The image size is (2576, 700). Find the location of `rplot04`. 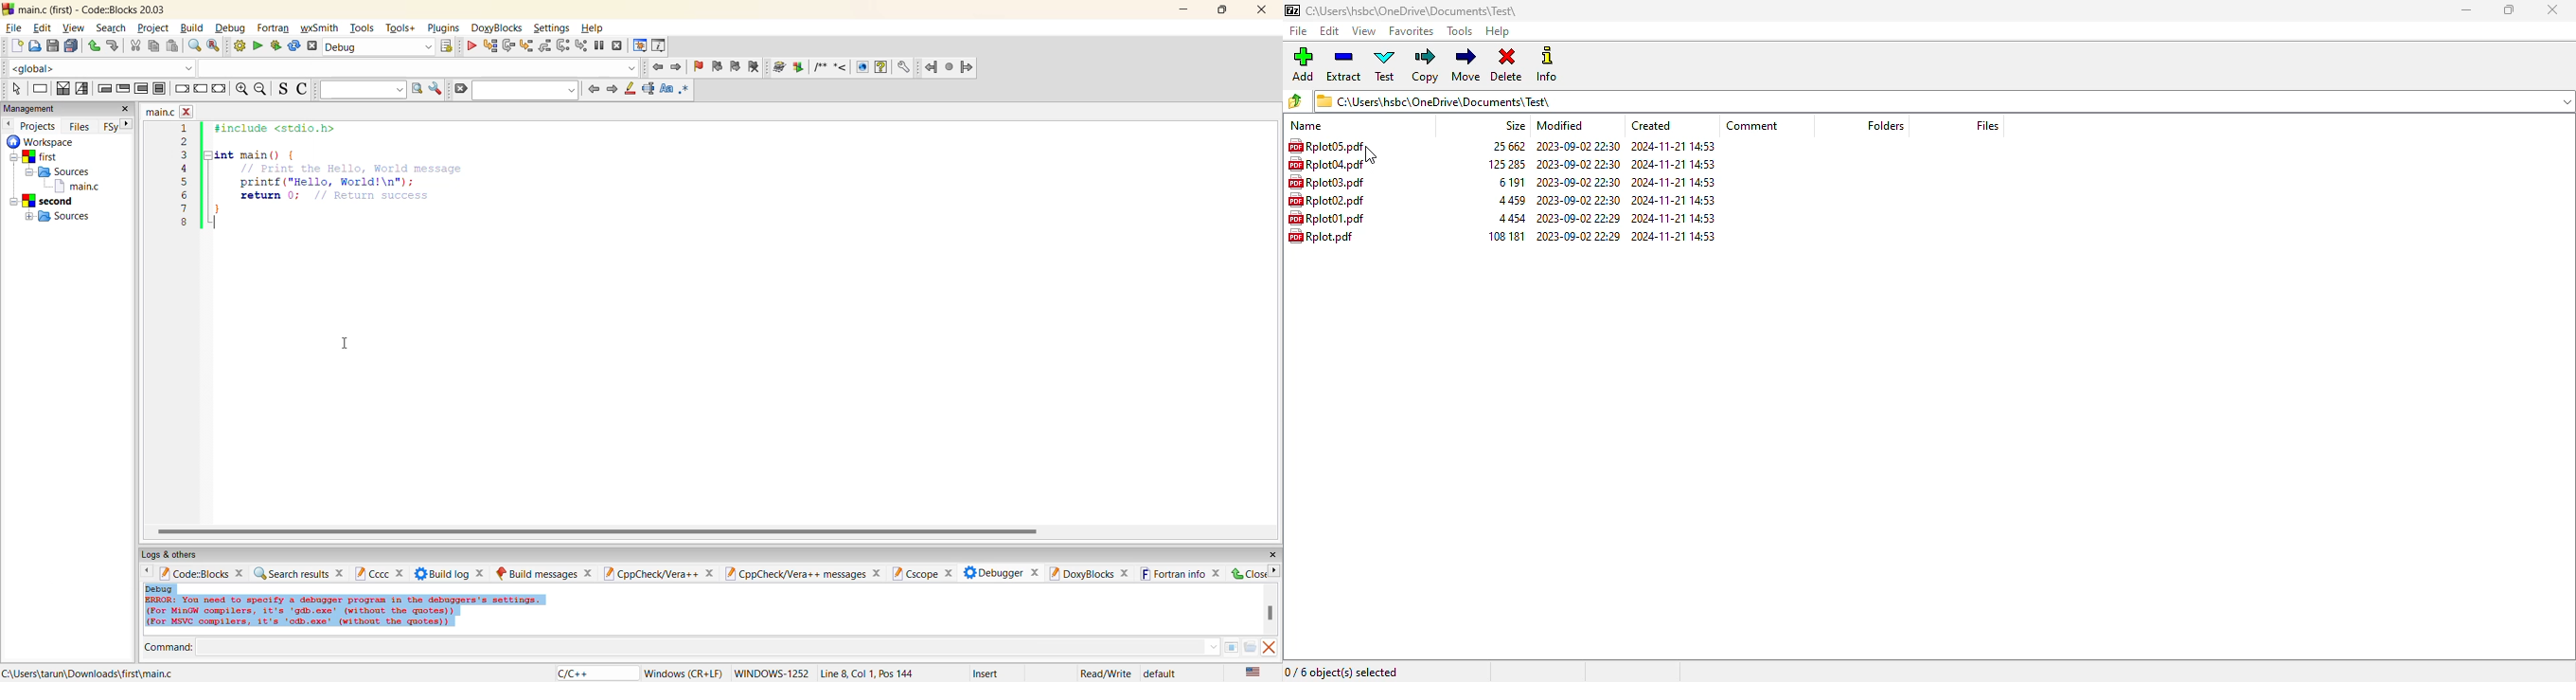

rplot04 is located at coordinates (1325, 164).